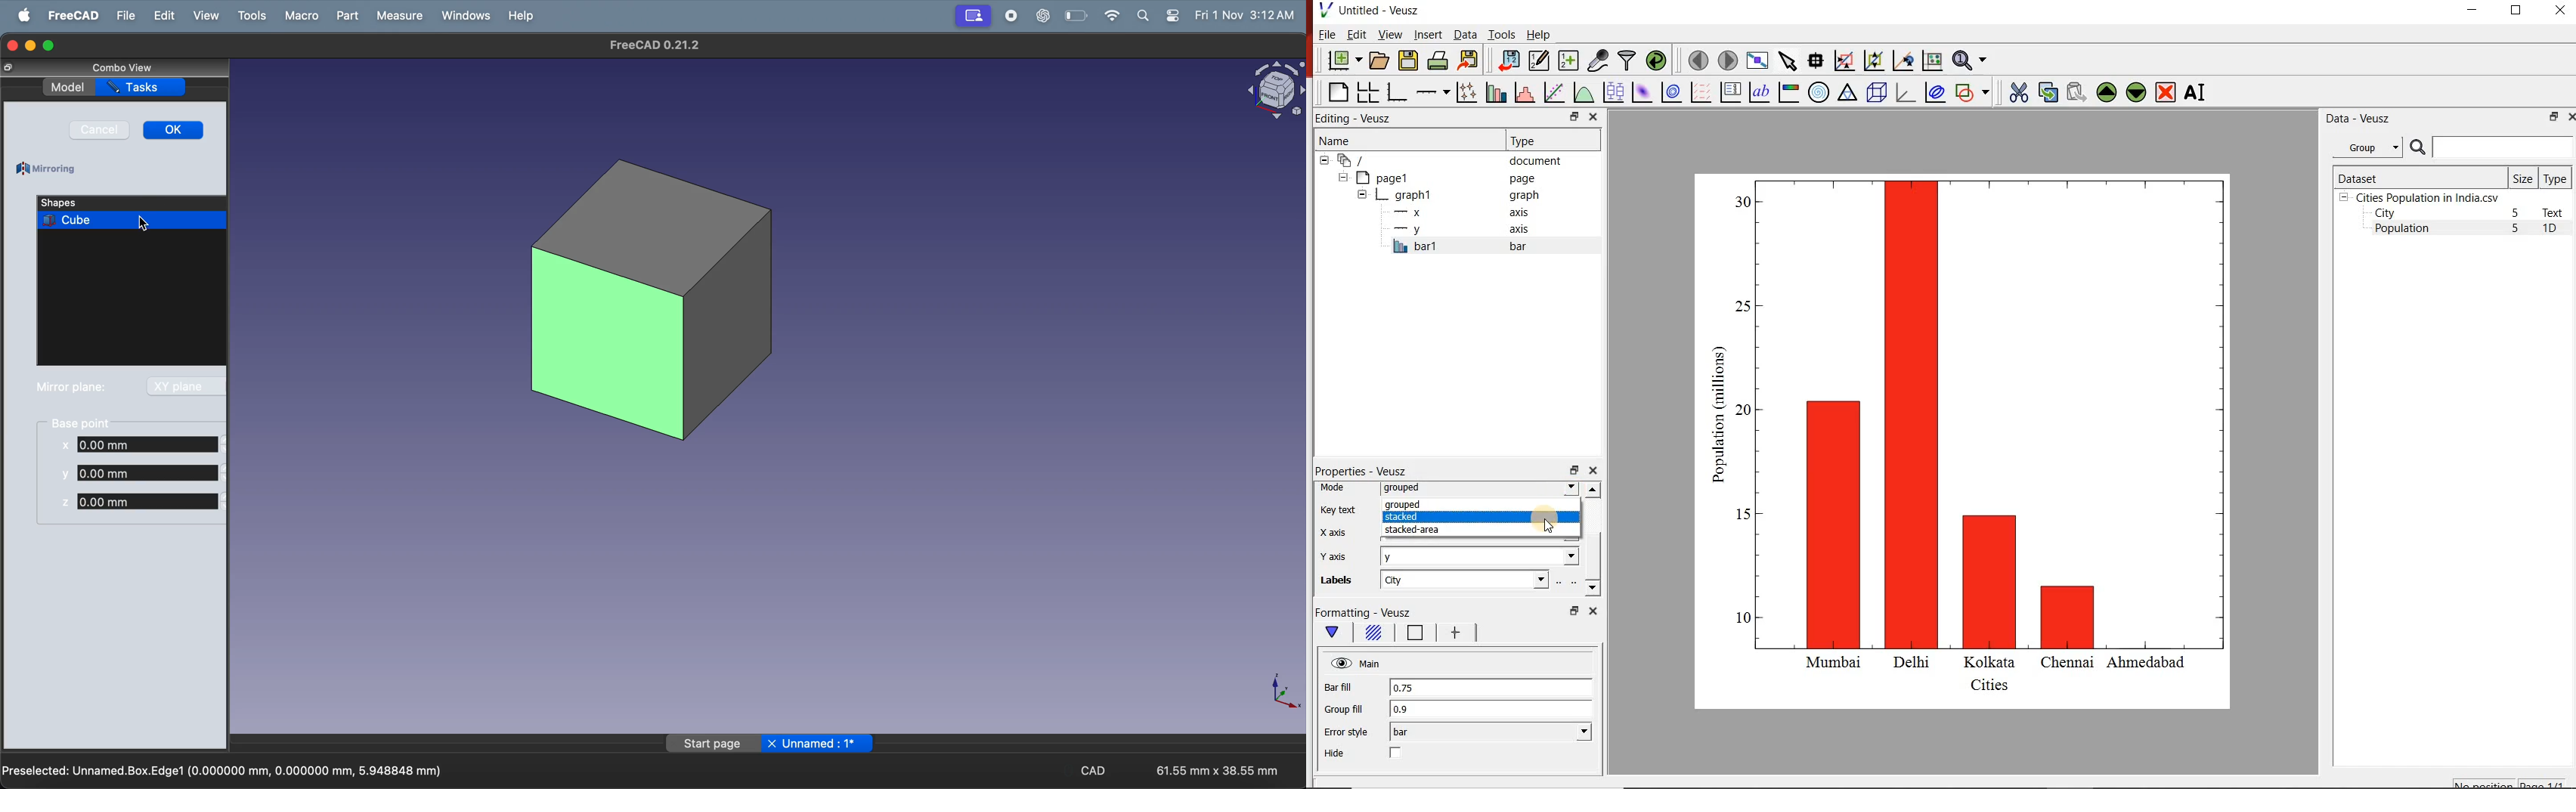 This screenshot has width=2576, height=812. I want to click on model, so click(67, 87).